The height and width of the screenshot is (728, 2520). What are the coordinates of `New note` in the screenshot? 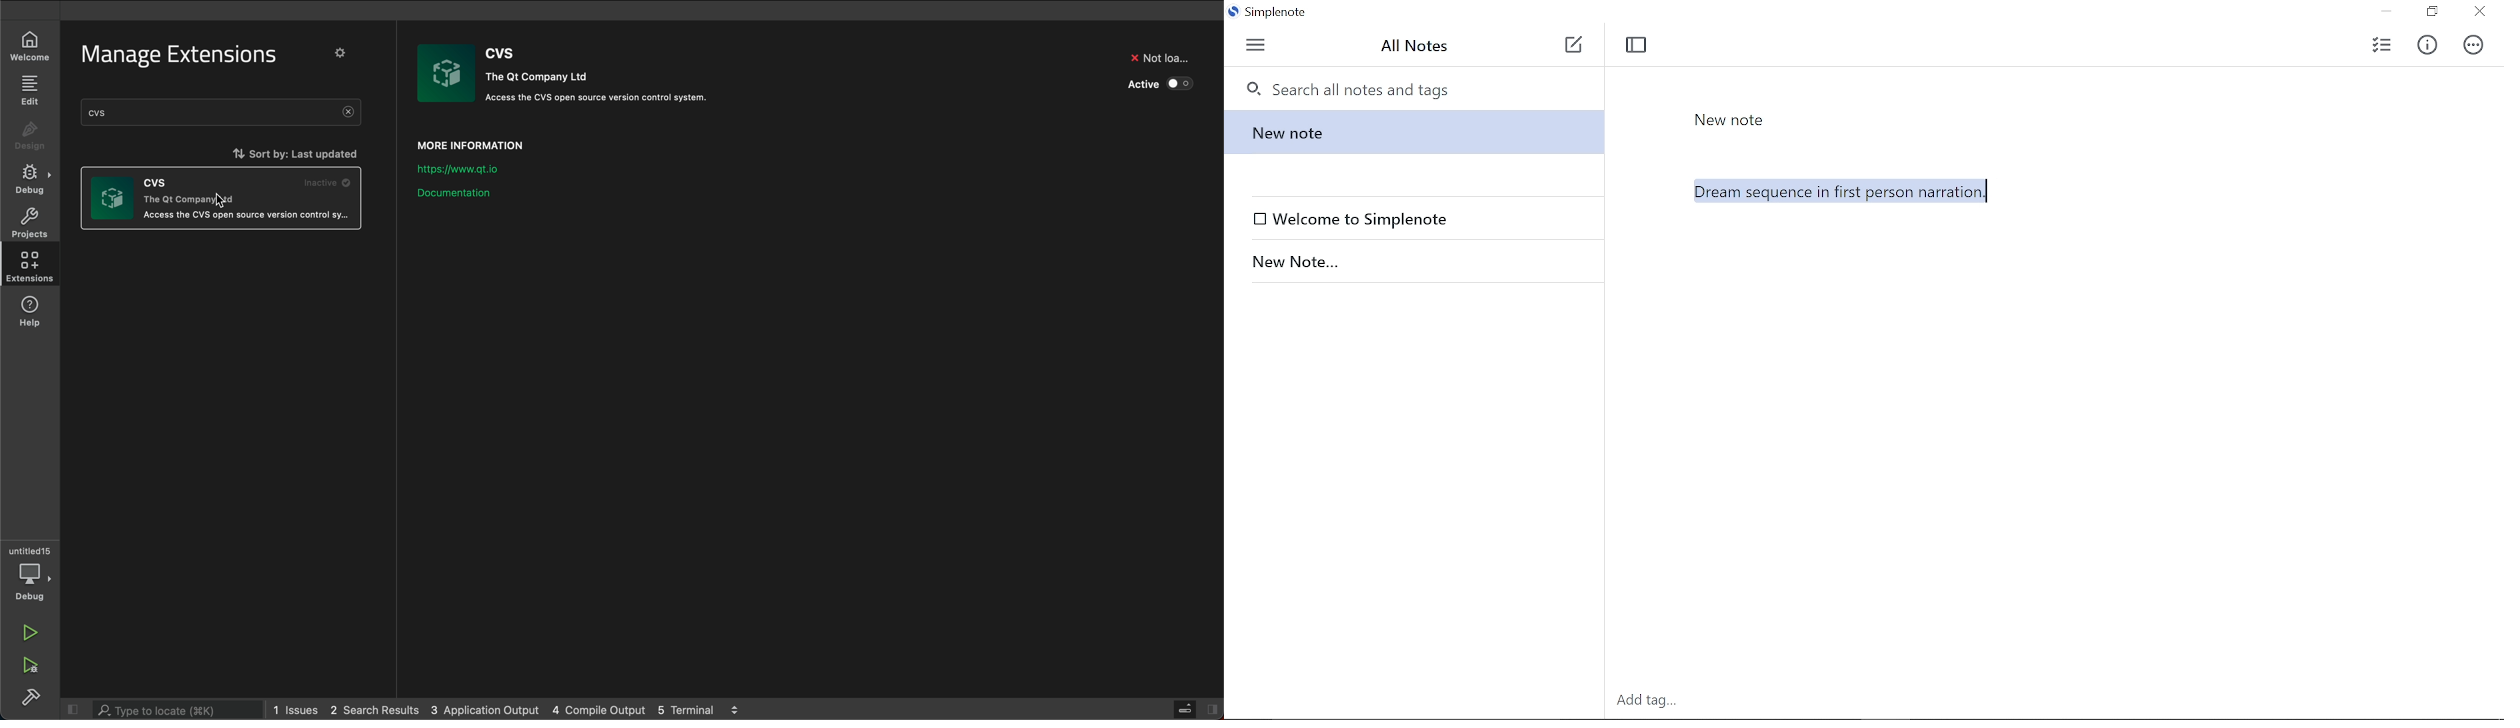 It's located at (1411, 132).